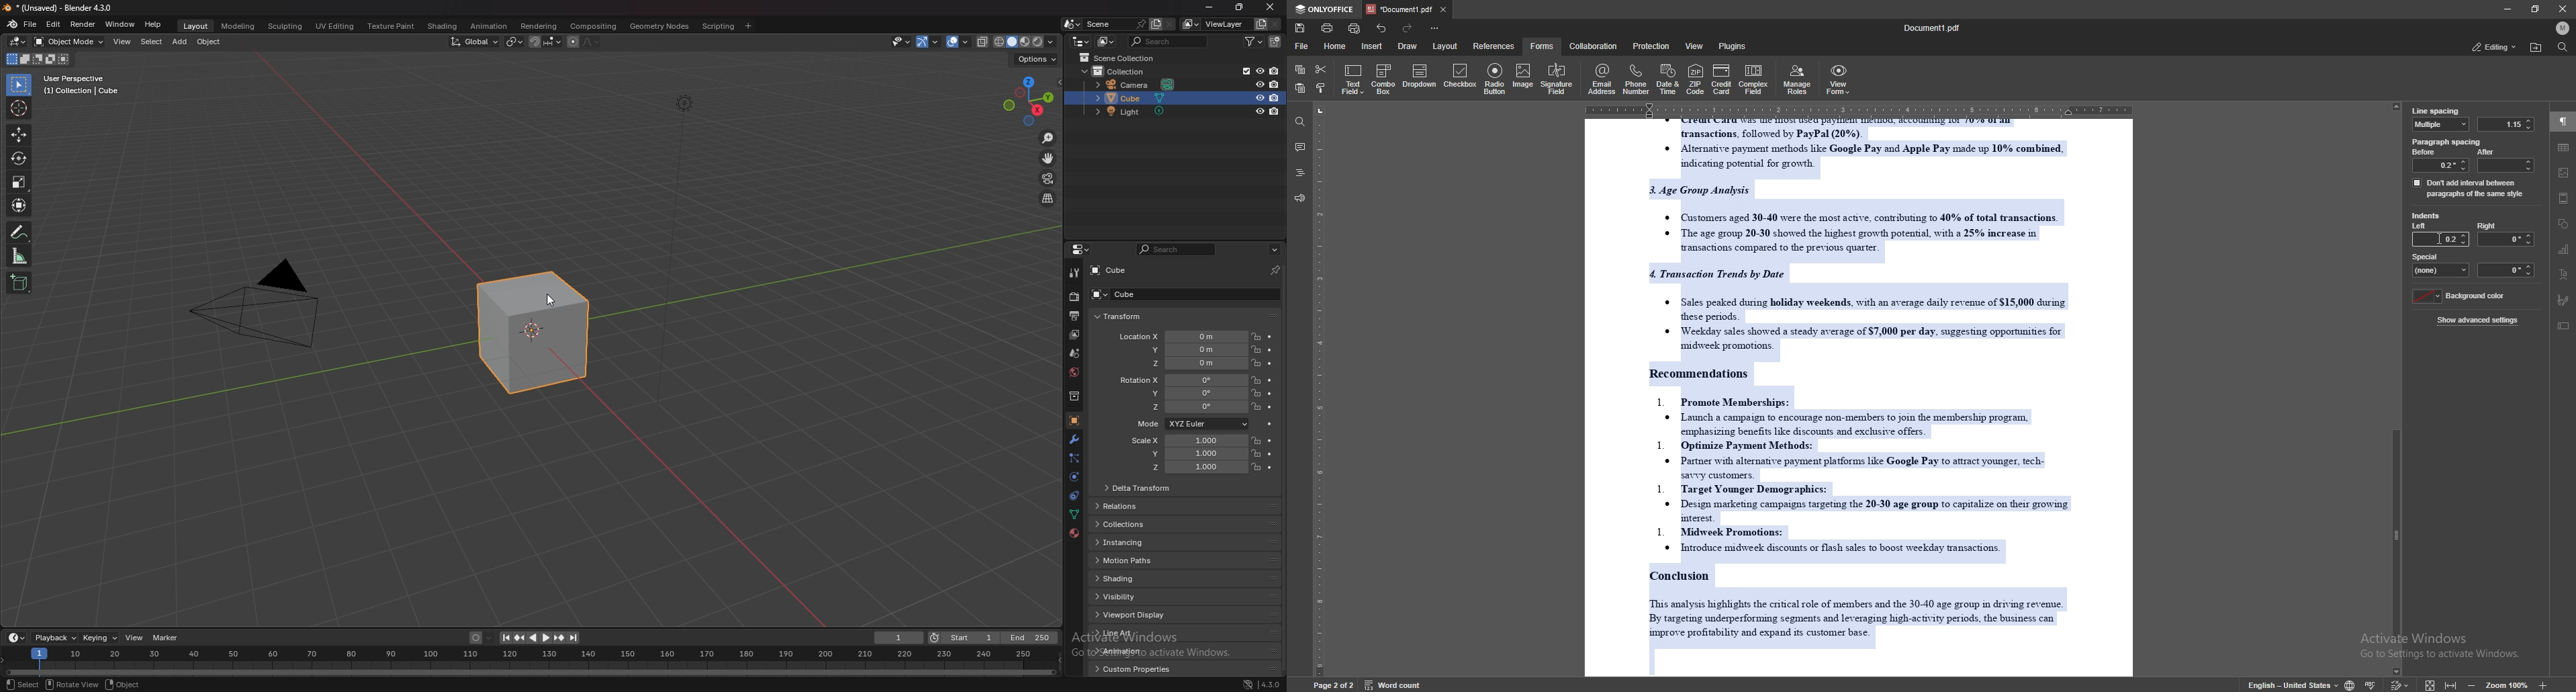 The height and width of the screenshot is (700, 2576). What do you see at coordinates (1300, 173) in the screenshot?
I see `headings` at bounding box center [1300, 173].